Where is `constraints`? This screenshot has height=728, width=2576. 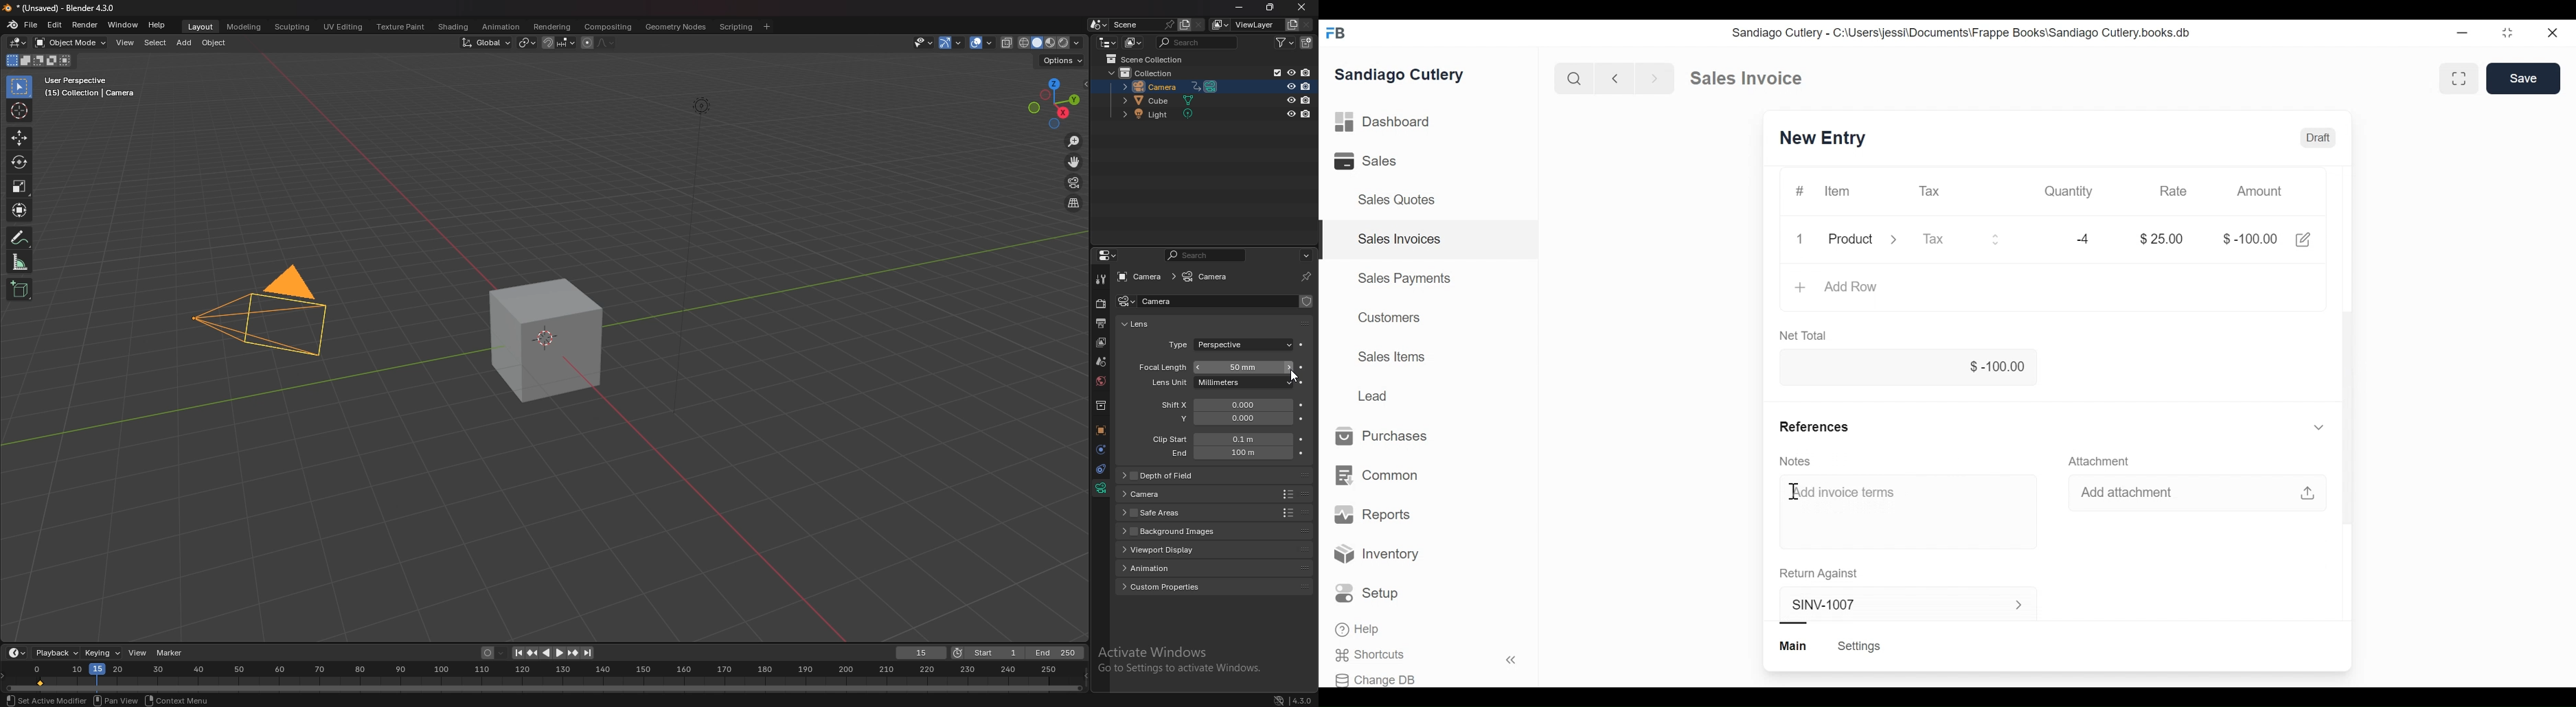
constraints is located at coordinates (1101, 468).